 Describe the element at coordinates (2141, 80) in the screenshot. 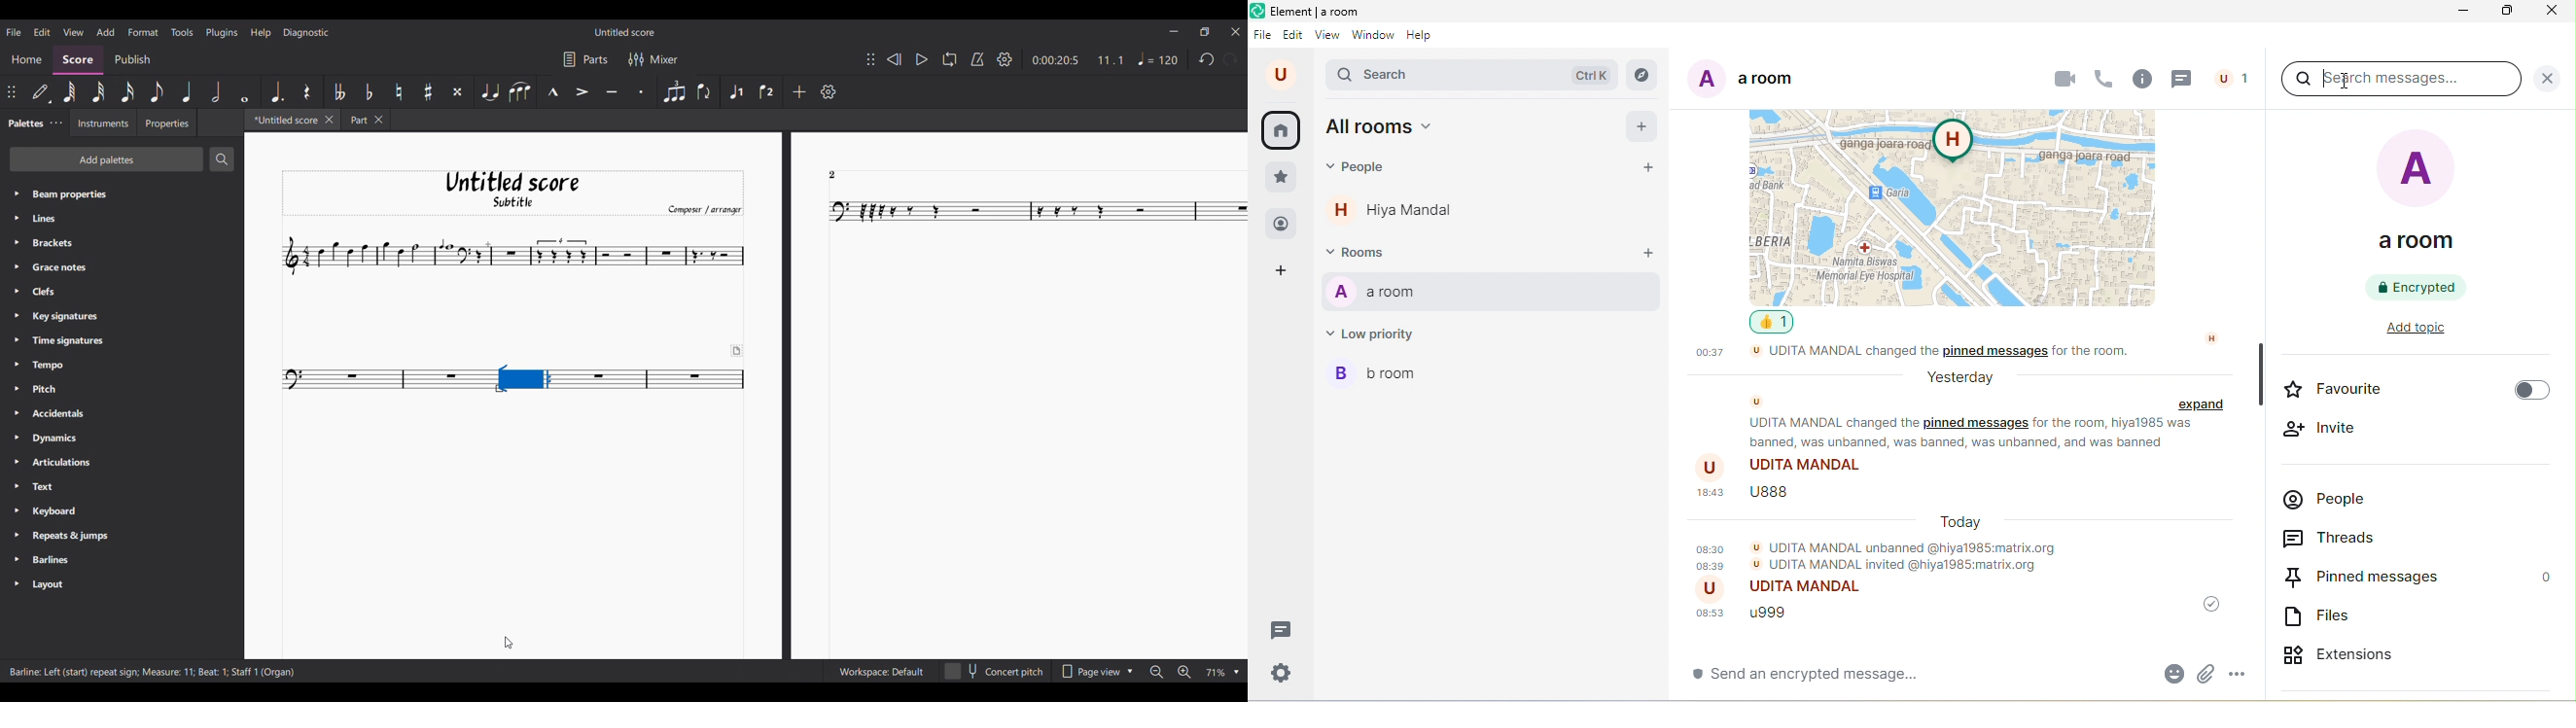

I see `room info` at that location.